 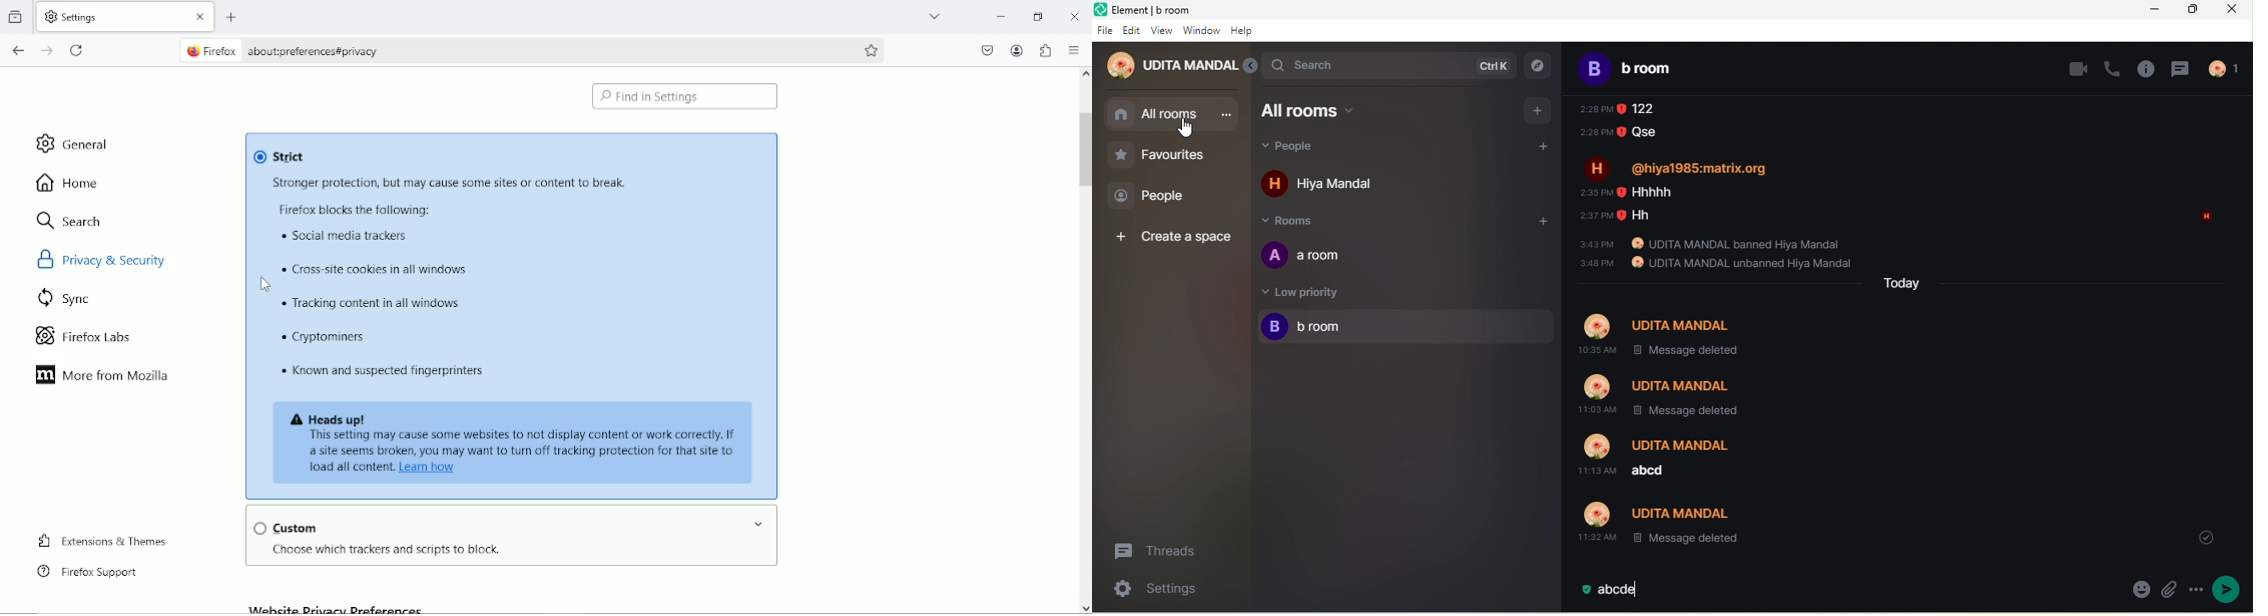 I want to click on extensions & themes, so click(x=100, y=541).